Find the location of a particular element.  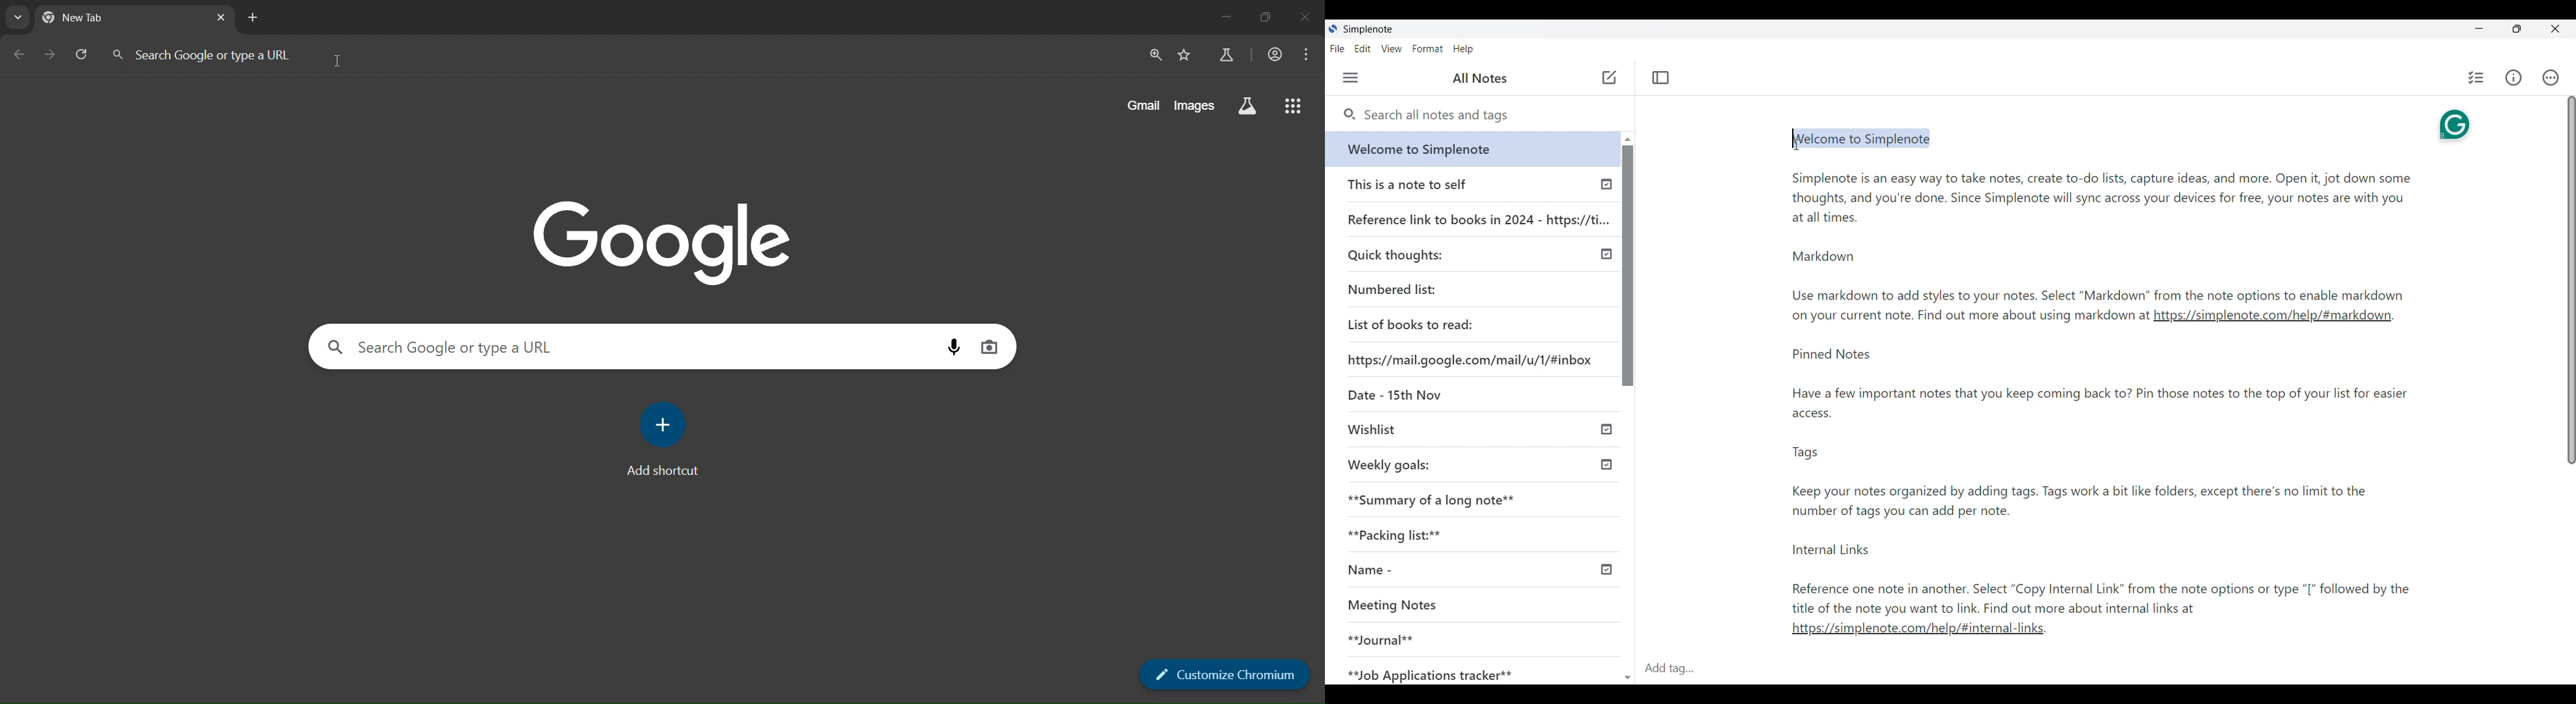

Check icon indicates published notes is located at coordinates (1609, 568).